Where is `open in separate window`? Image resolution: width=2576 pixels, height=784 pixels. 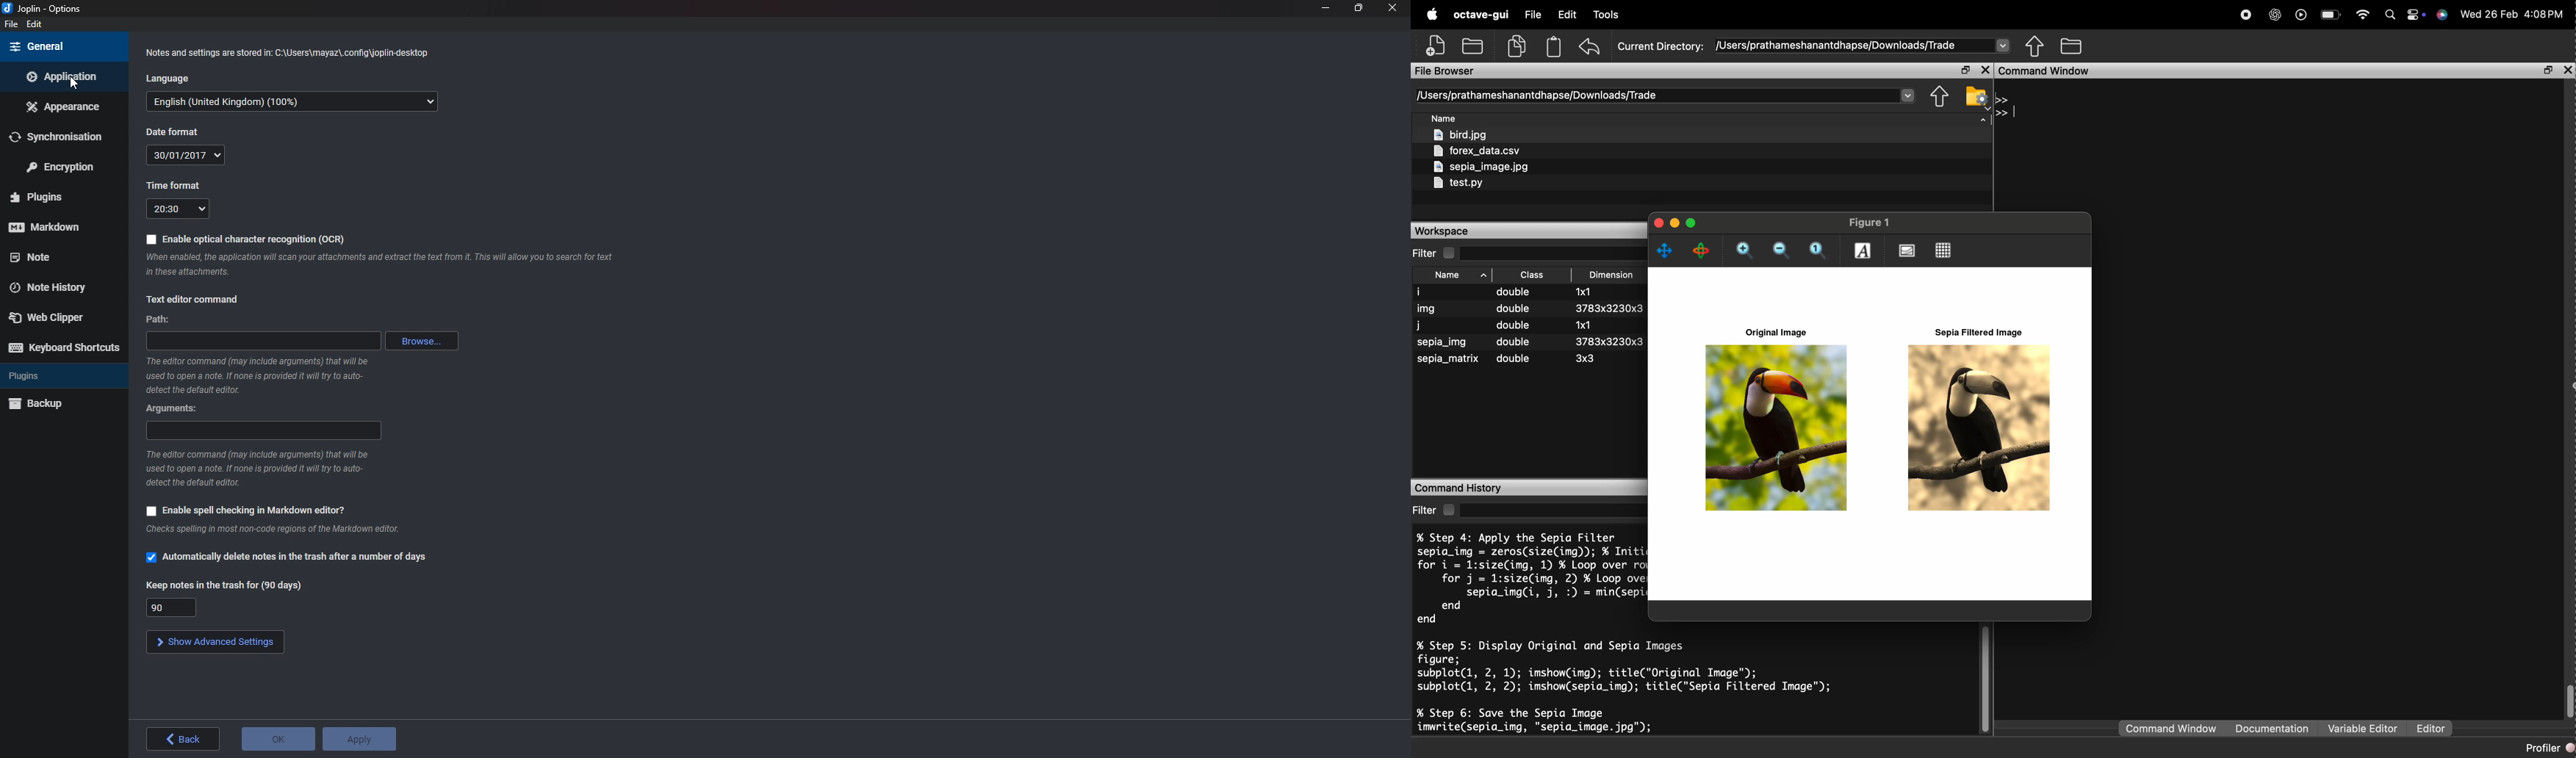
open in separate window is located at coordinates (1966, 69).